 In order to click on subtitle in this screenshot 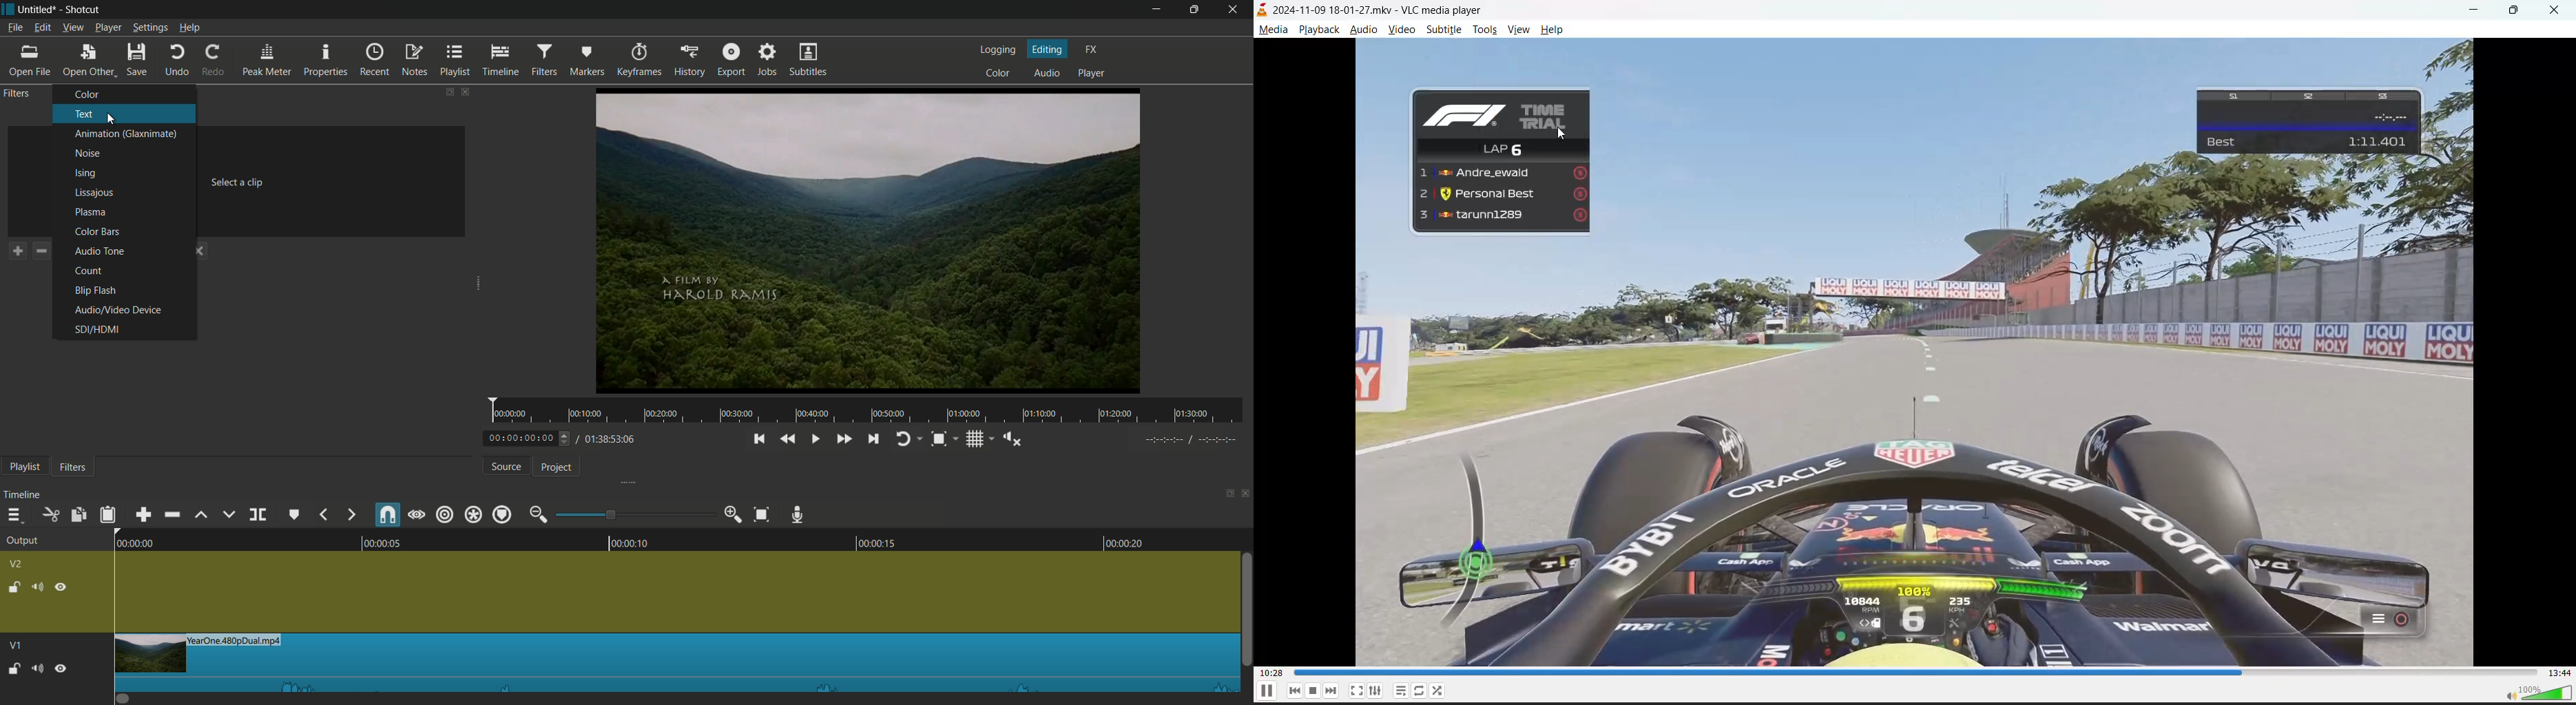, I will do `click(1446, 31)`.